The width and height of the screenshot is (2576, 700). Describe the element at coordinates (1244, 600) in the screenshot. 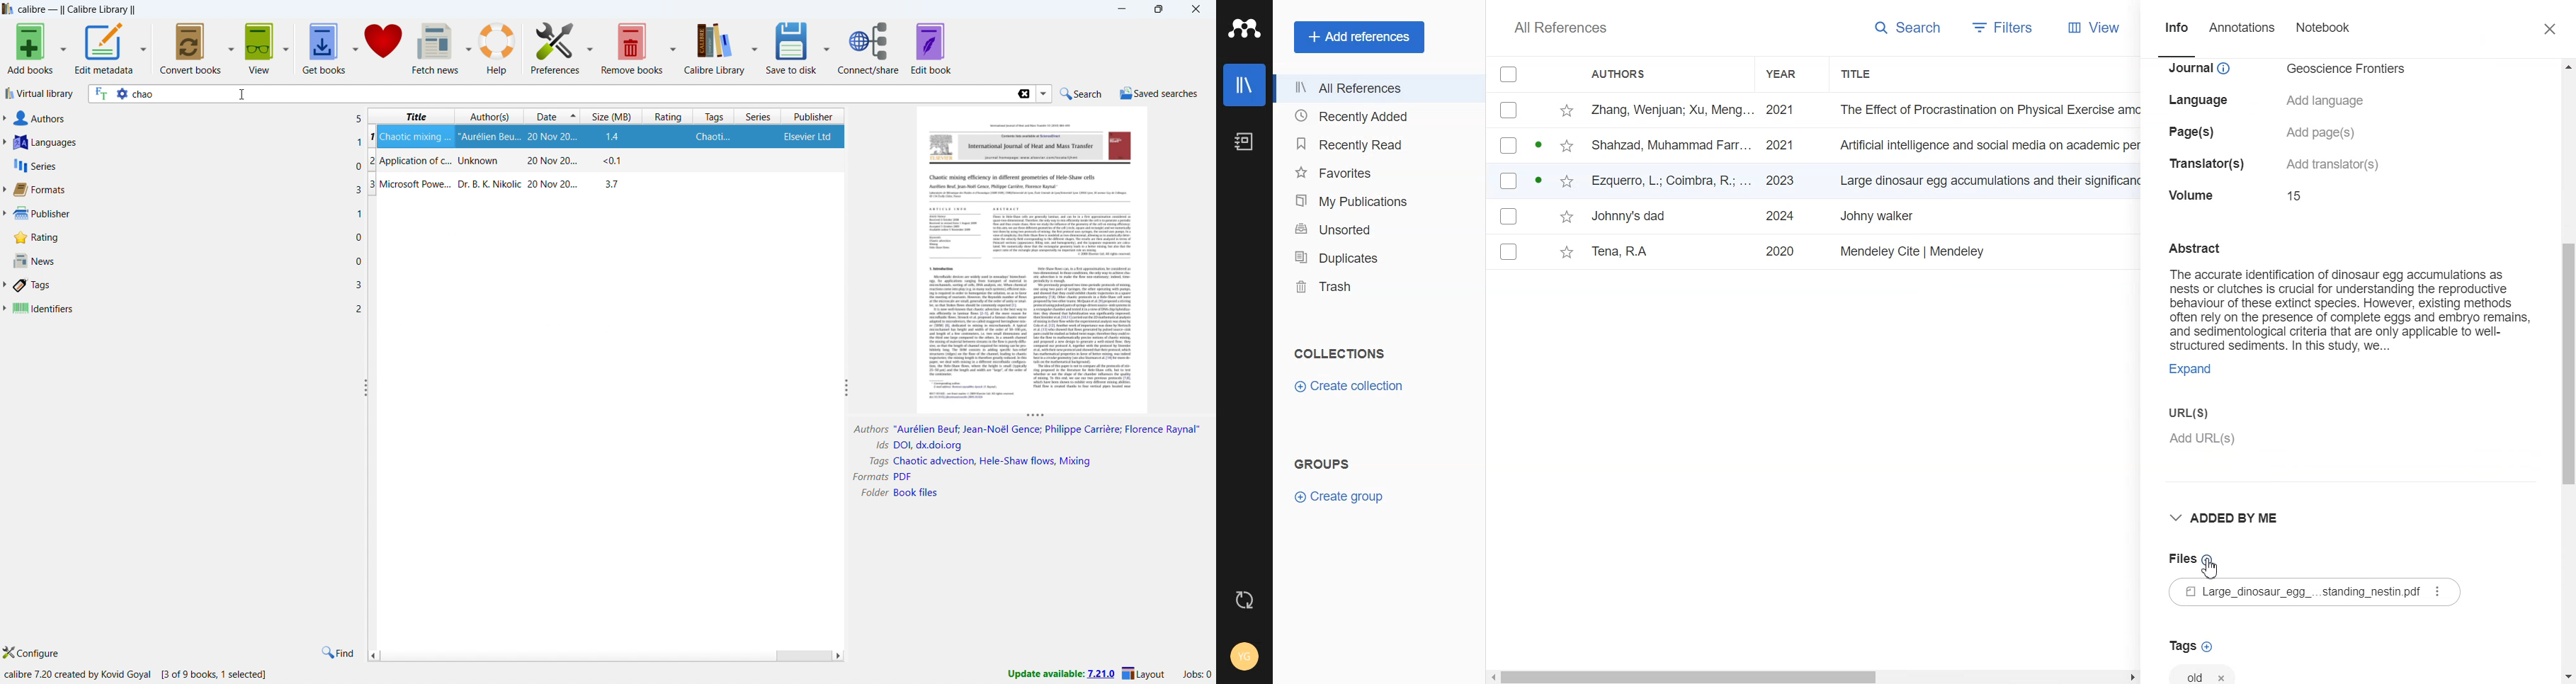

I see `Auto Sync` at that location.